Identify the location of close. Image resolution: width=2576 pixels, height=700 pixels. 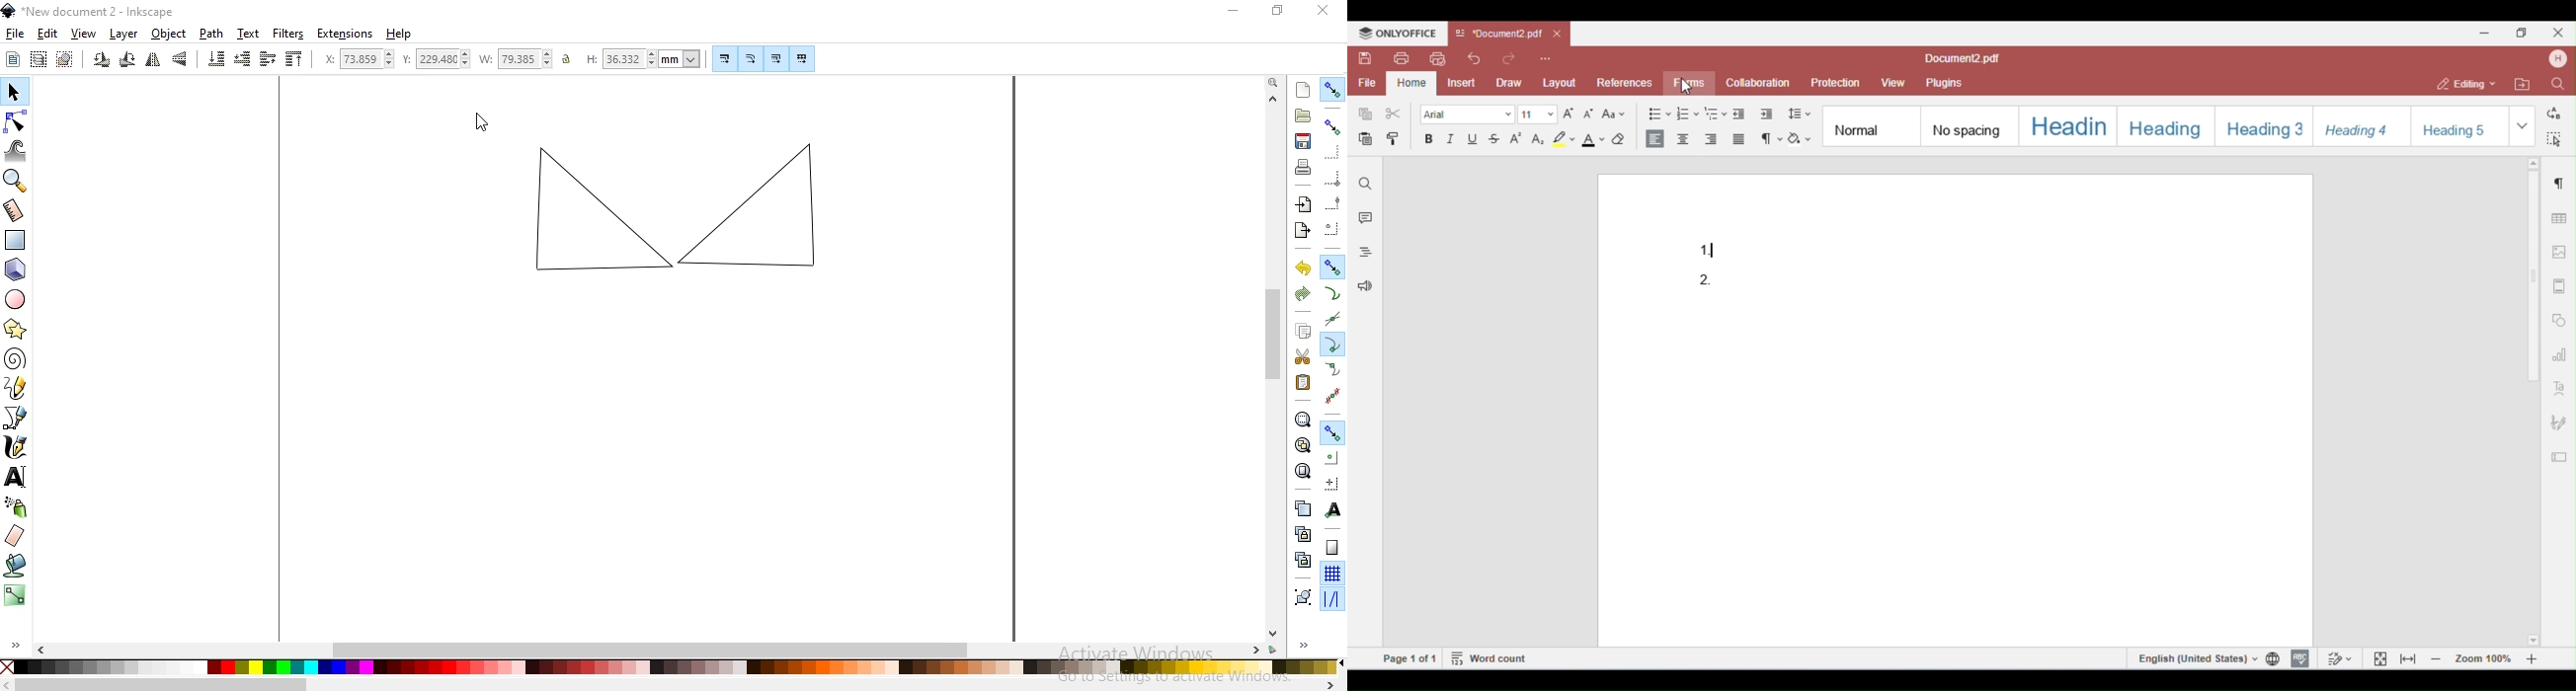
(1321, 8).